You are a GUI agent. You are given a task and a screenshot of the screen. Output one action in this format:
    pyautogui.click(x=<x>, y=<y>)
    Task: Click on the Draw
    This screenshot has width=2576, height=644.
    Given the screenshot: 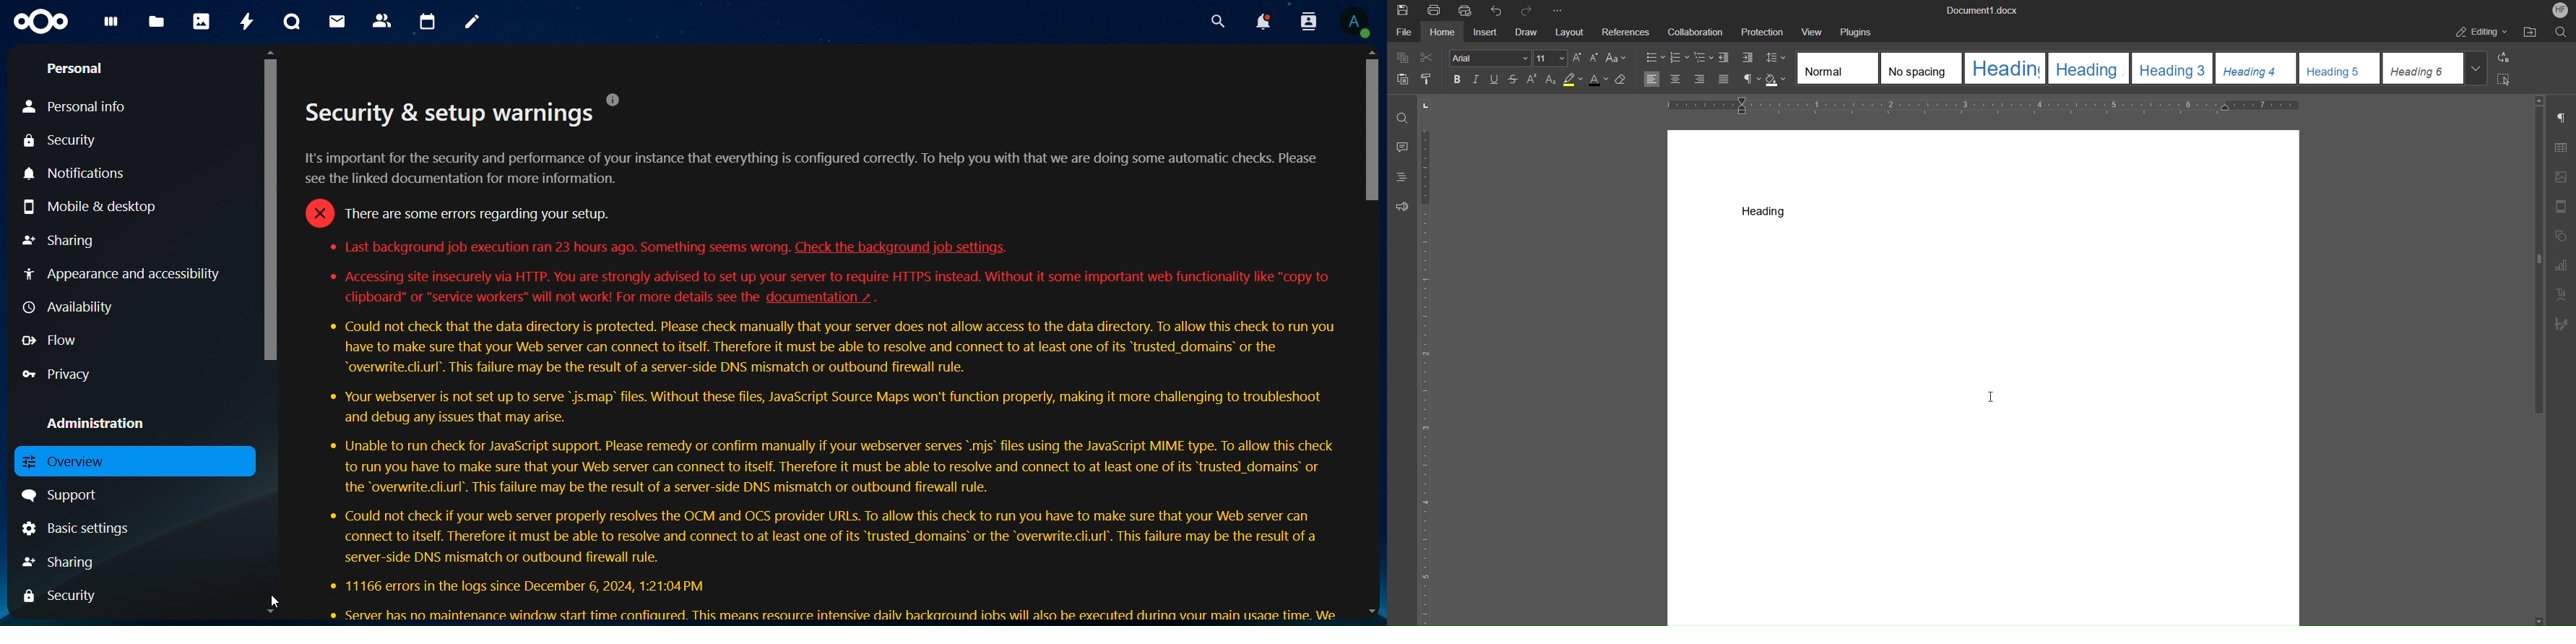 What is the action you would take?
    pyautogui.click(x=1525, y=32)
    